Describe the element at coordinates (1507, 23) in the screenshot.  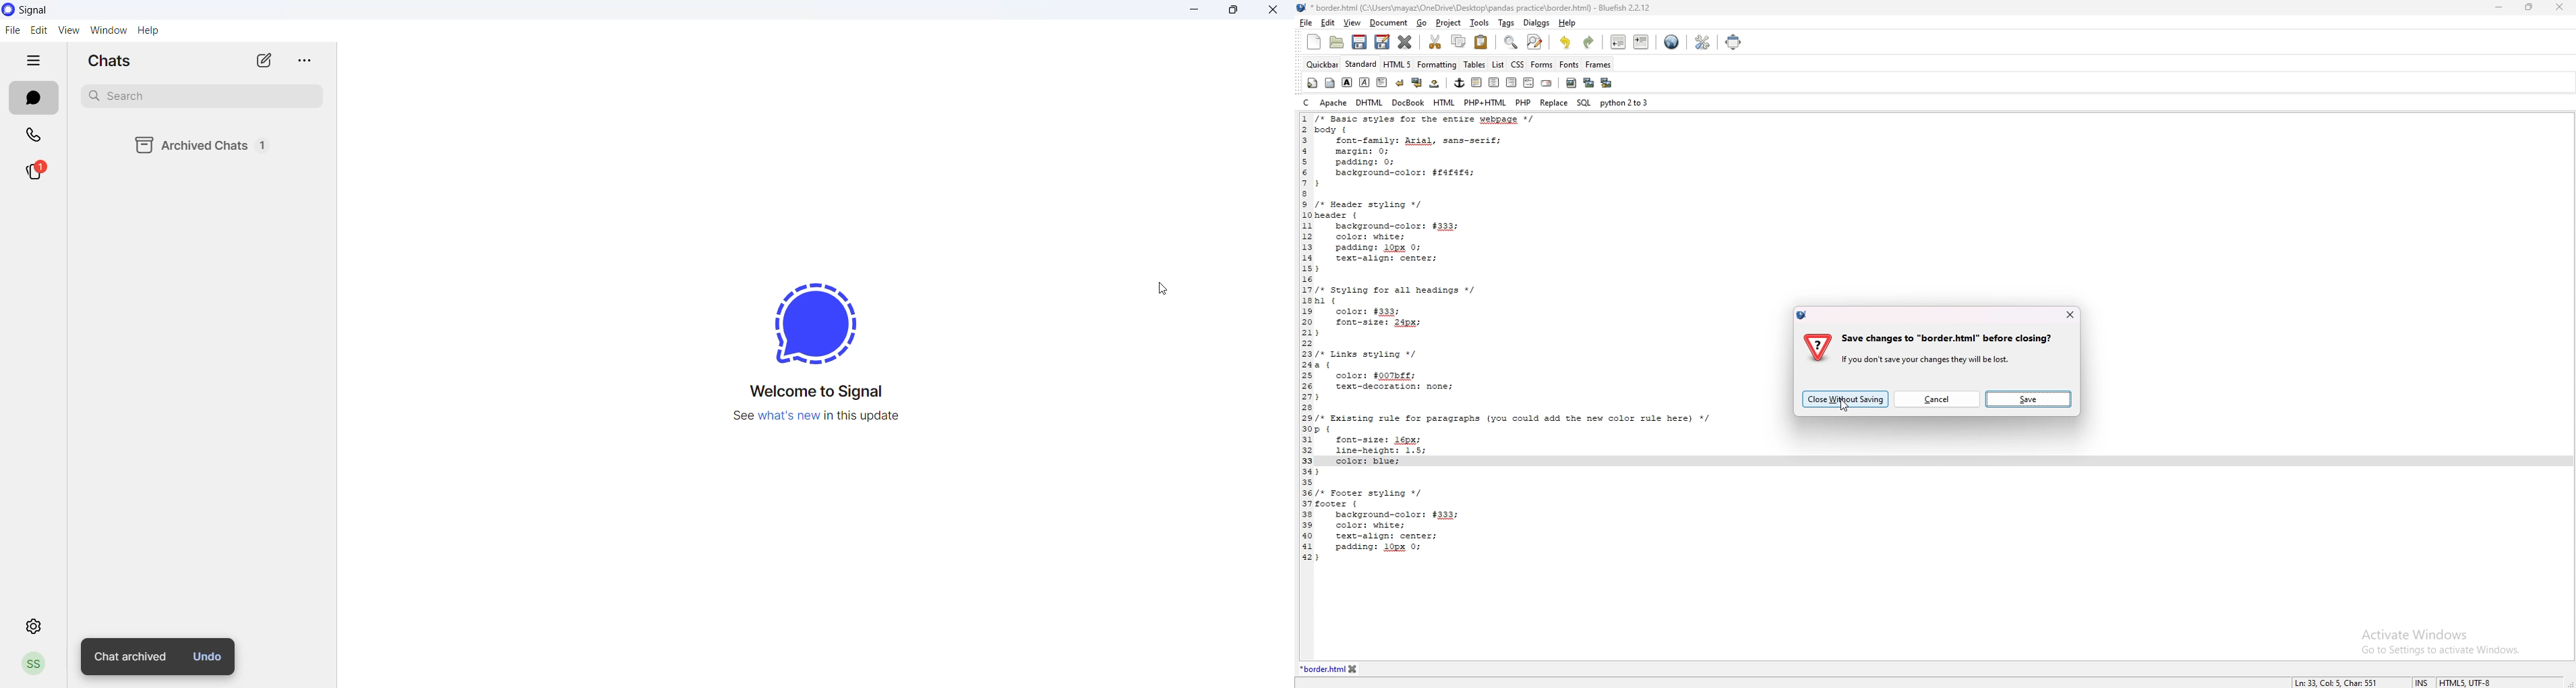
I see `tags` at that location.